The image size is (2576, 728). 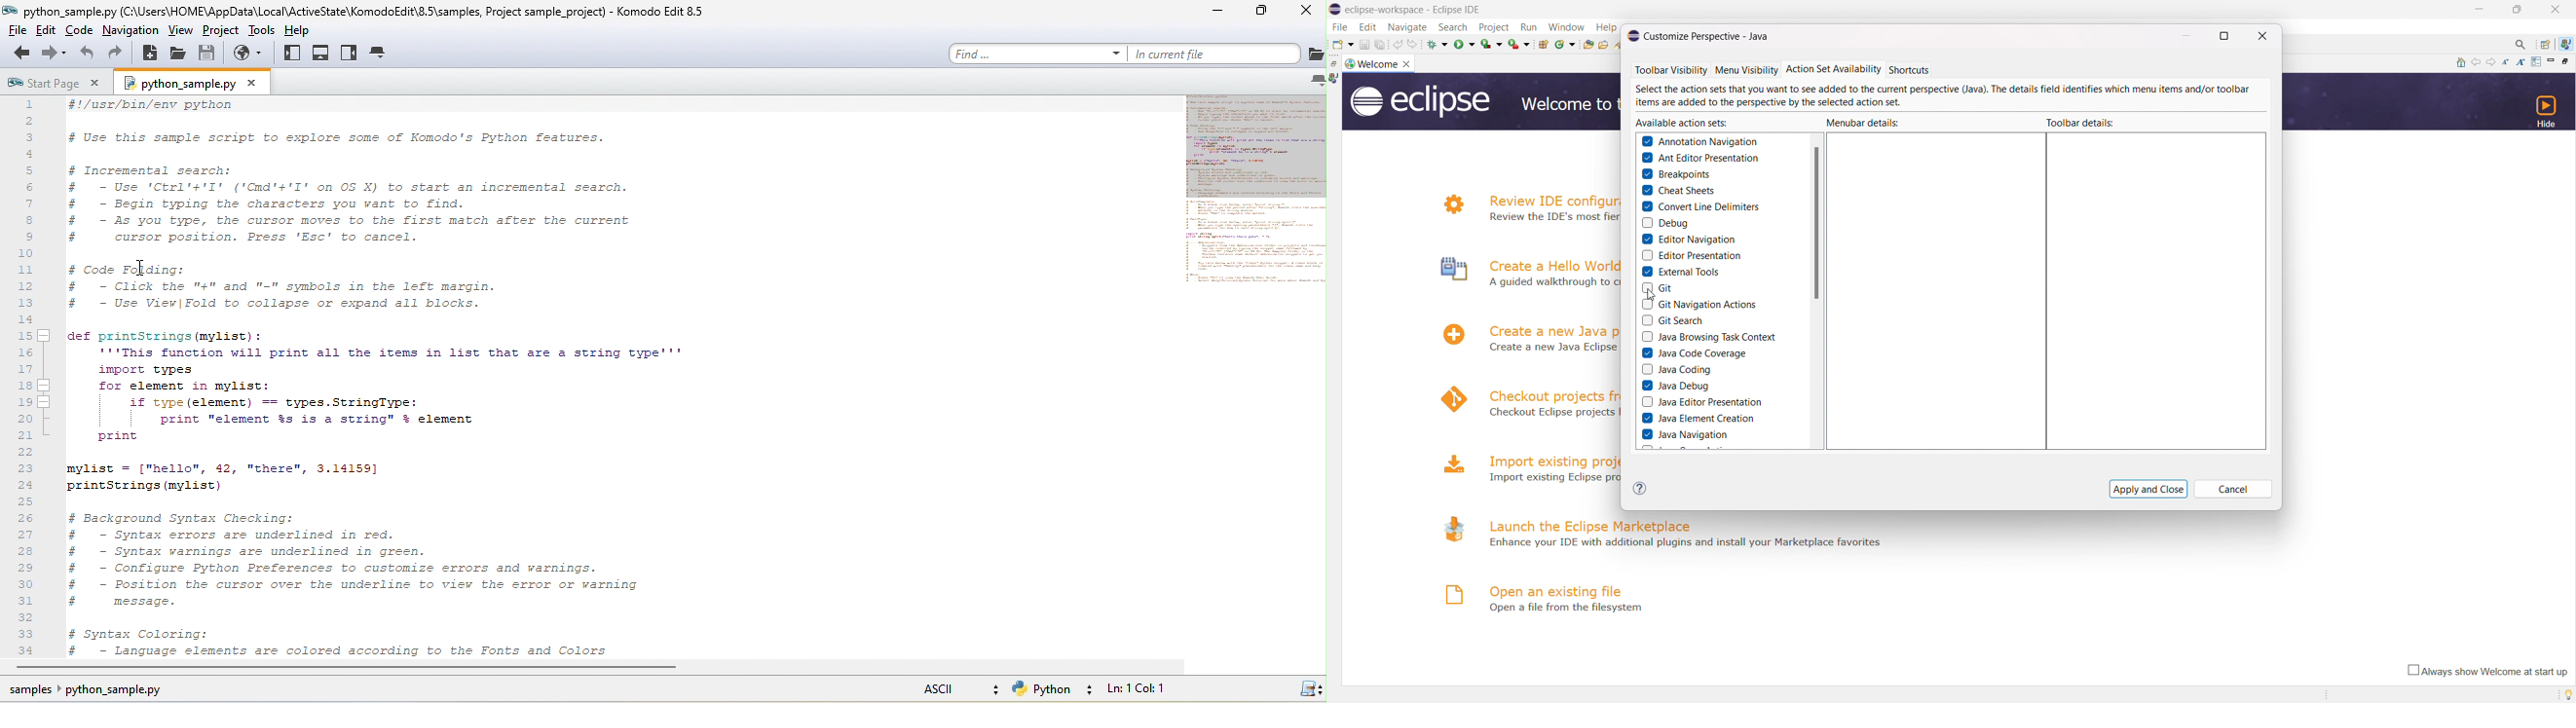 I want to click on restore, so click(x=1334, y=63).